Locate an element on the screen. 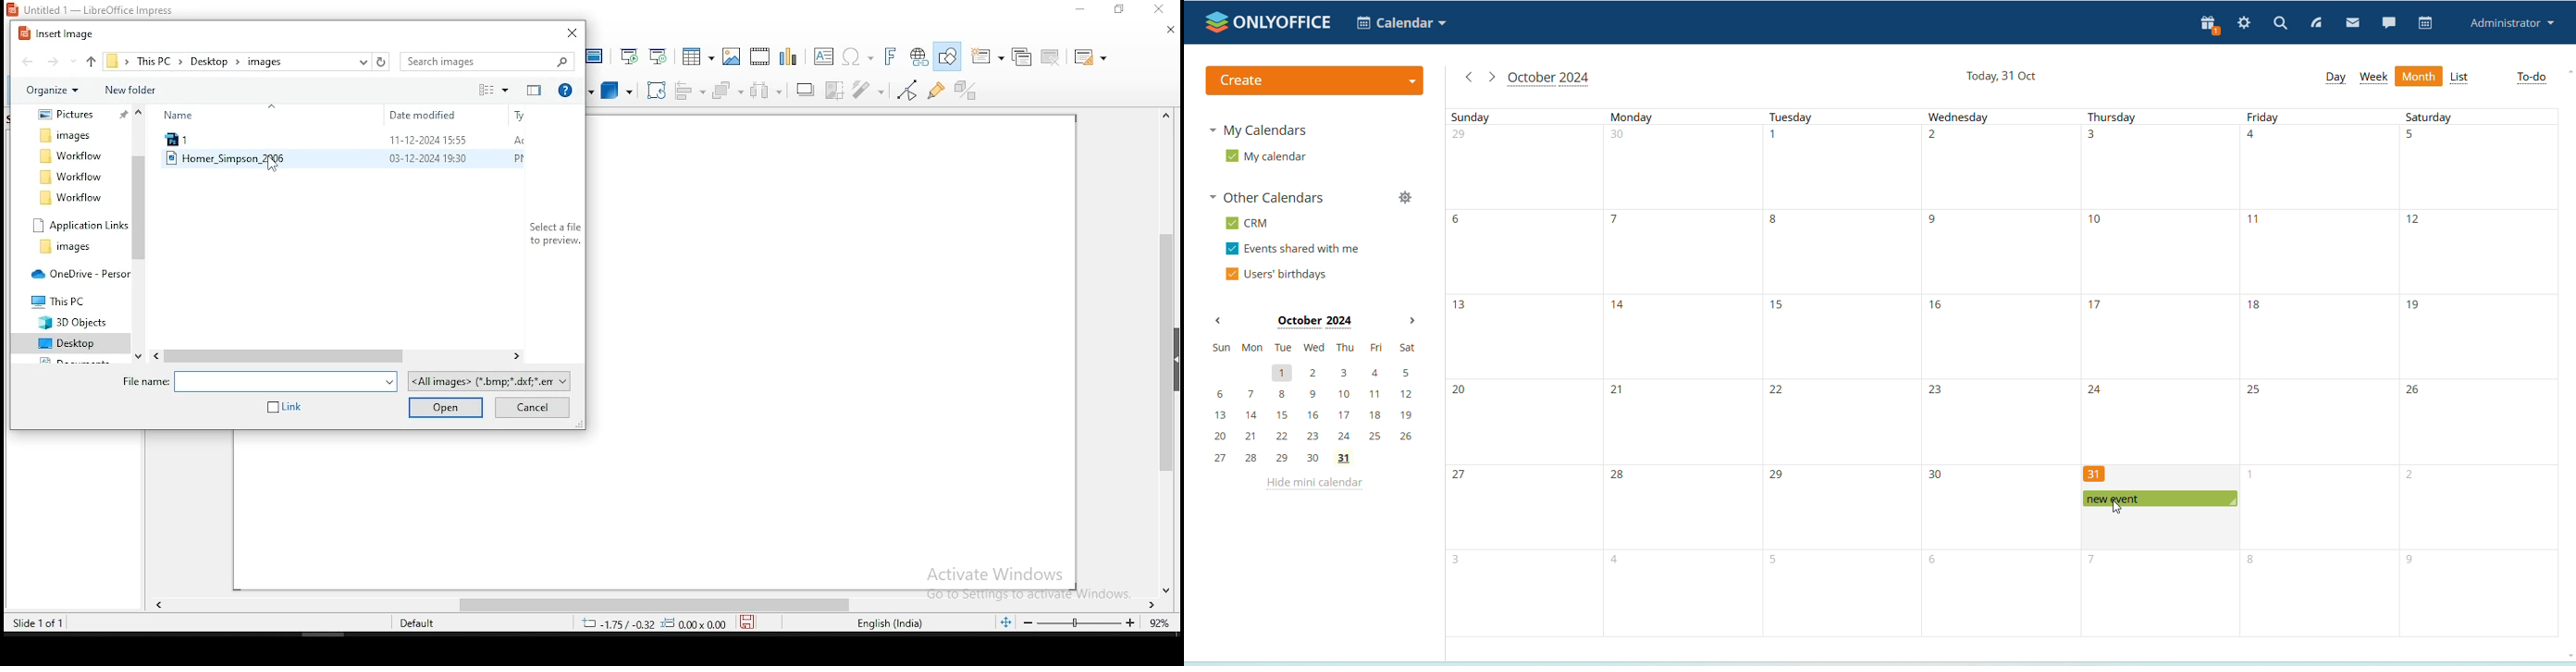 The image size is (2576, 672). insert audio or video is located at coordinates (759, 53).